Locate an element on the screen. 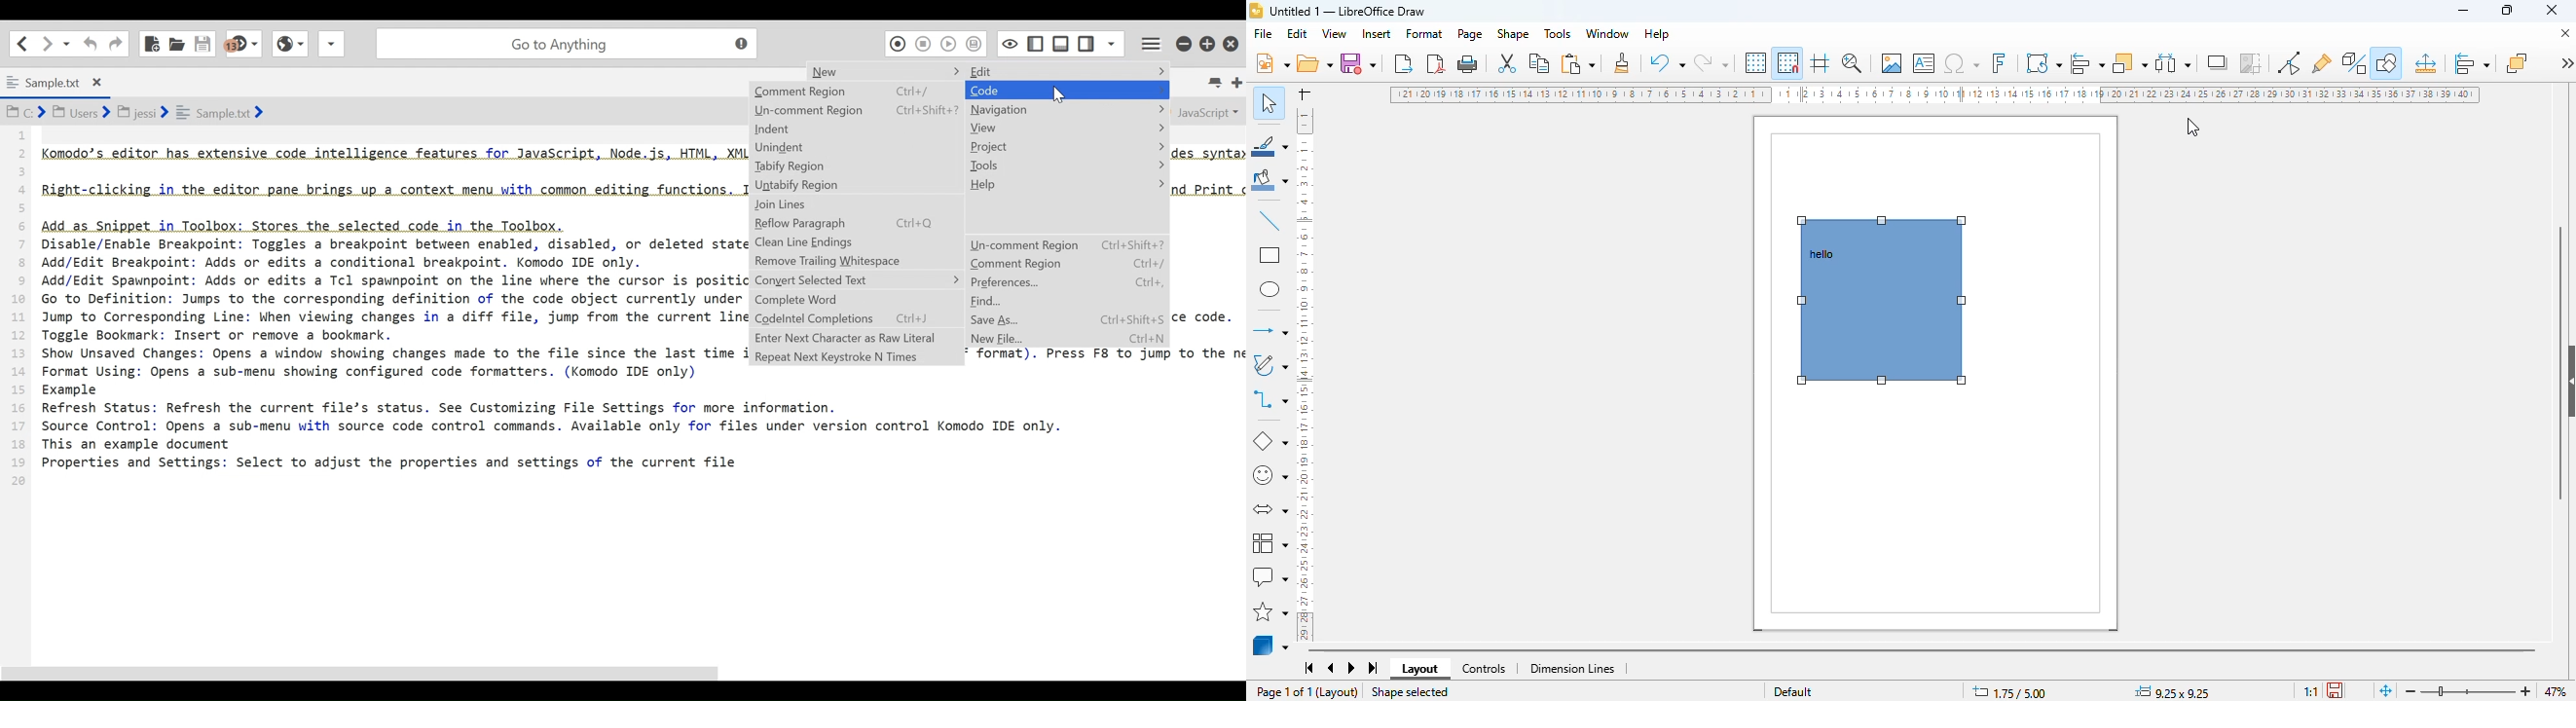 Image resolution: width=2576 pixels, height=728 pixels. lines and arrows is located at coordinates (1269, 330).